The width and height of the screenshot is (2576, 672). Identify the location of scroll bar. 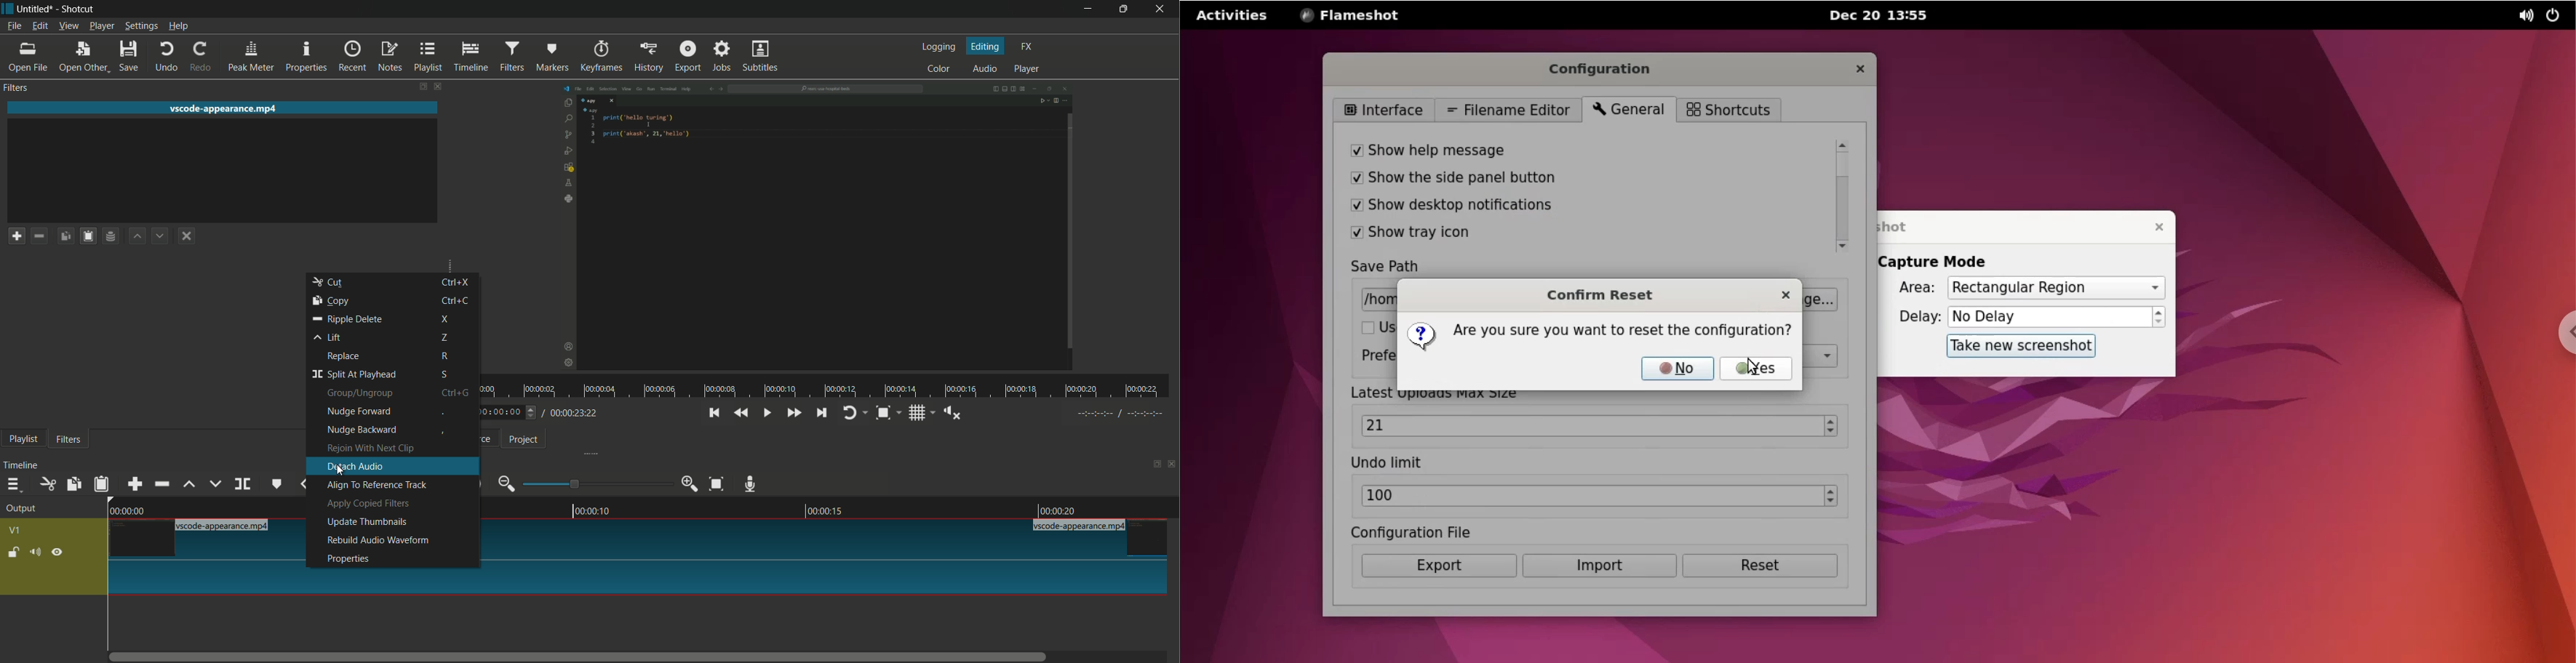
(588, 657).